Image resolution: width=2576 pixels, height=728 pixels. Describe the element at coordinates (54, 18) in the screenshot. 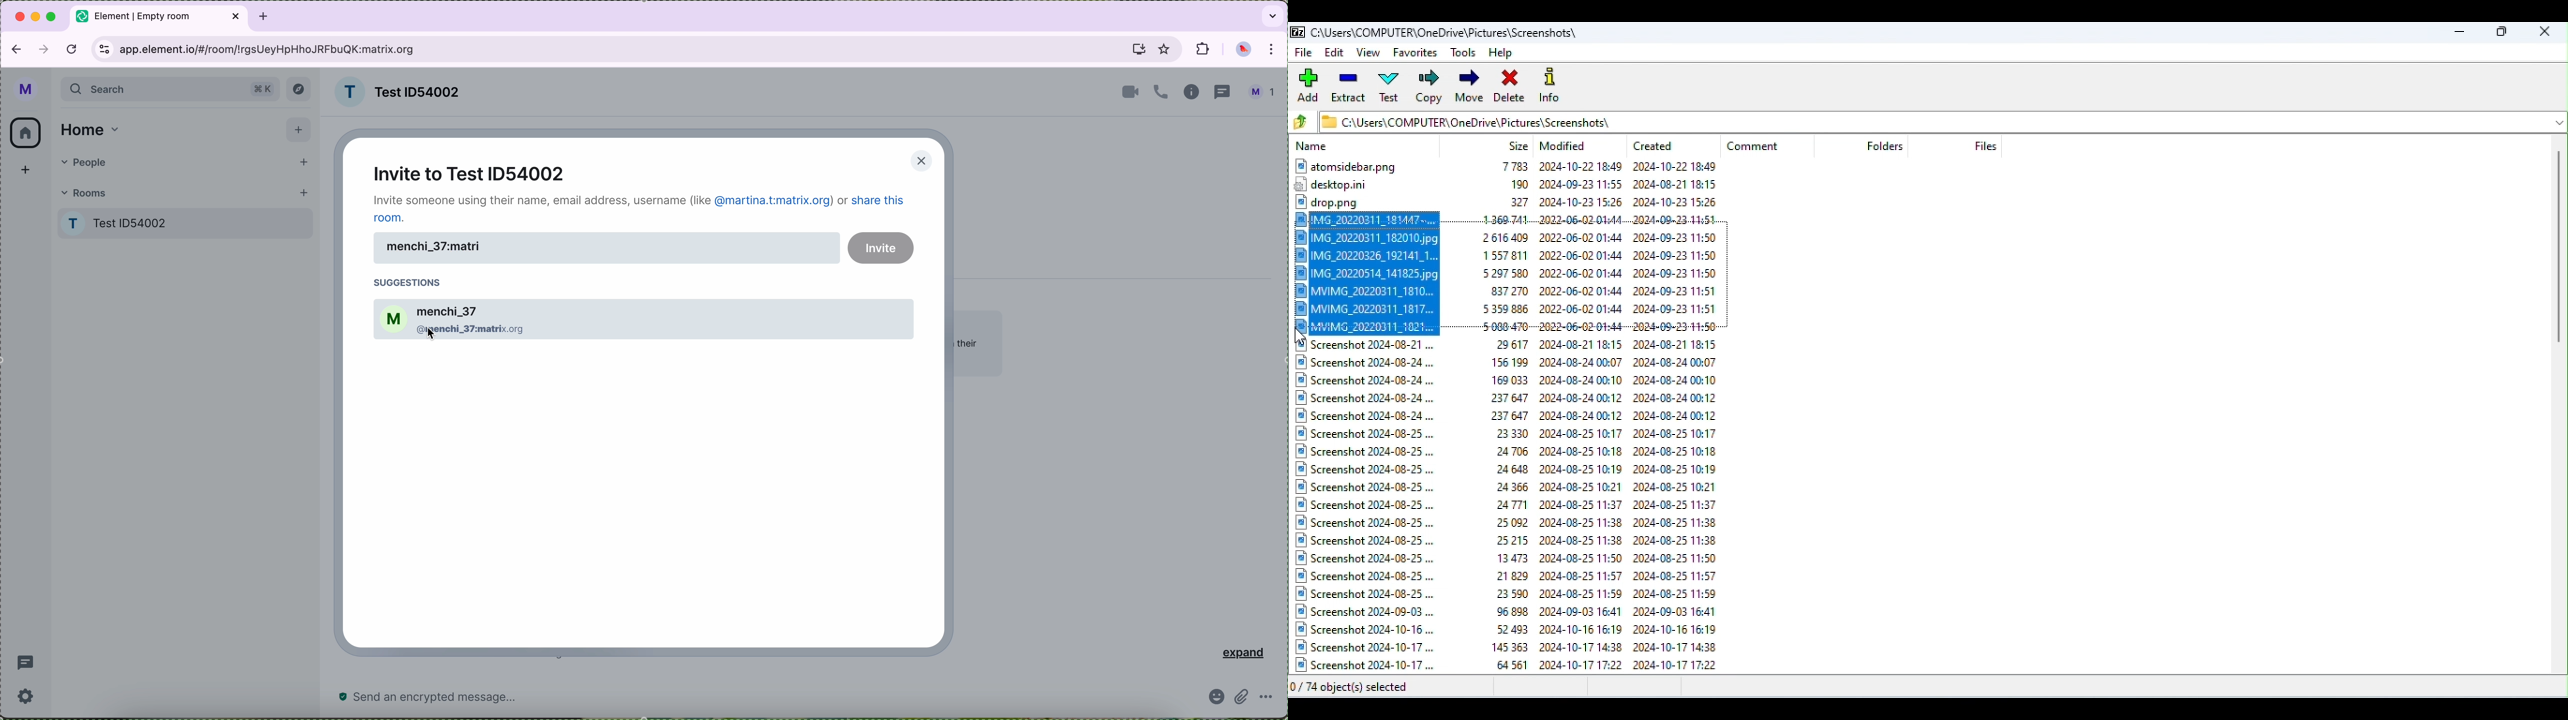

I see `maximize` at that location.